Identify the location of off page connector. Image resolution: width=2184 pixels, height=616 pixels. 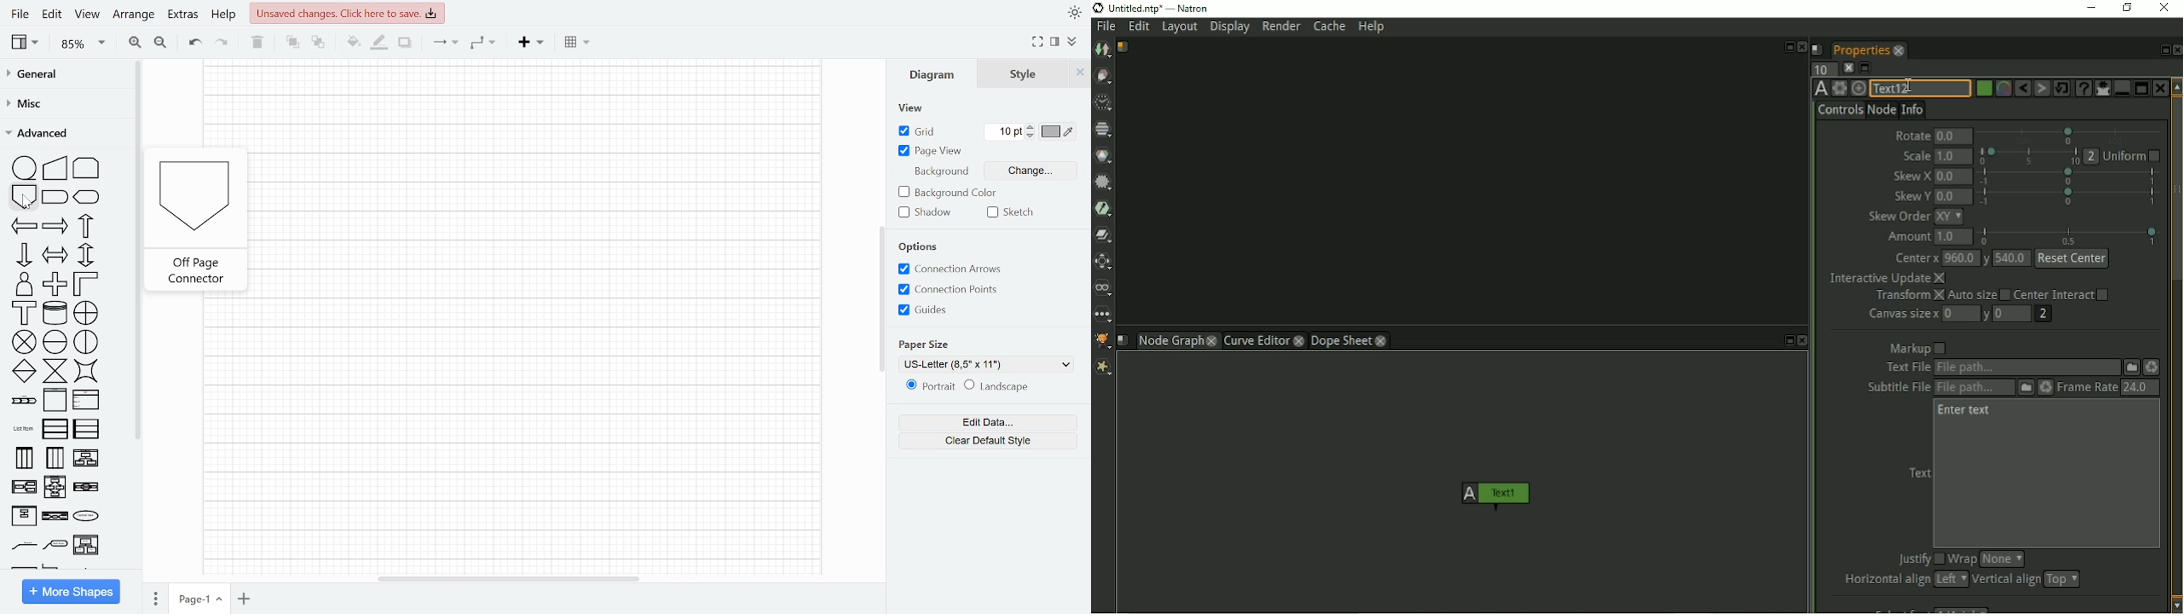
(24, 197).